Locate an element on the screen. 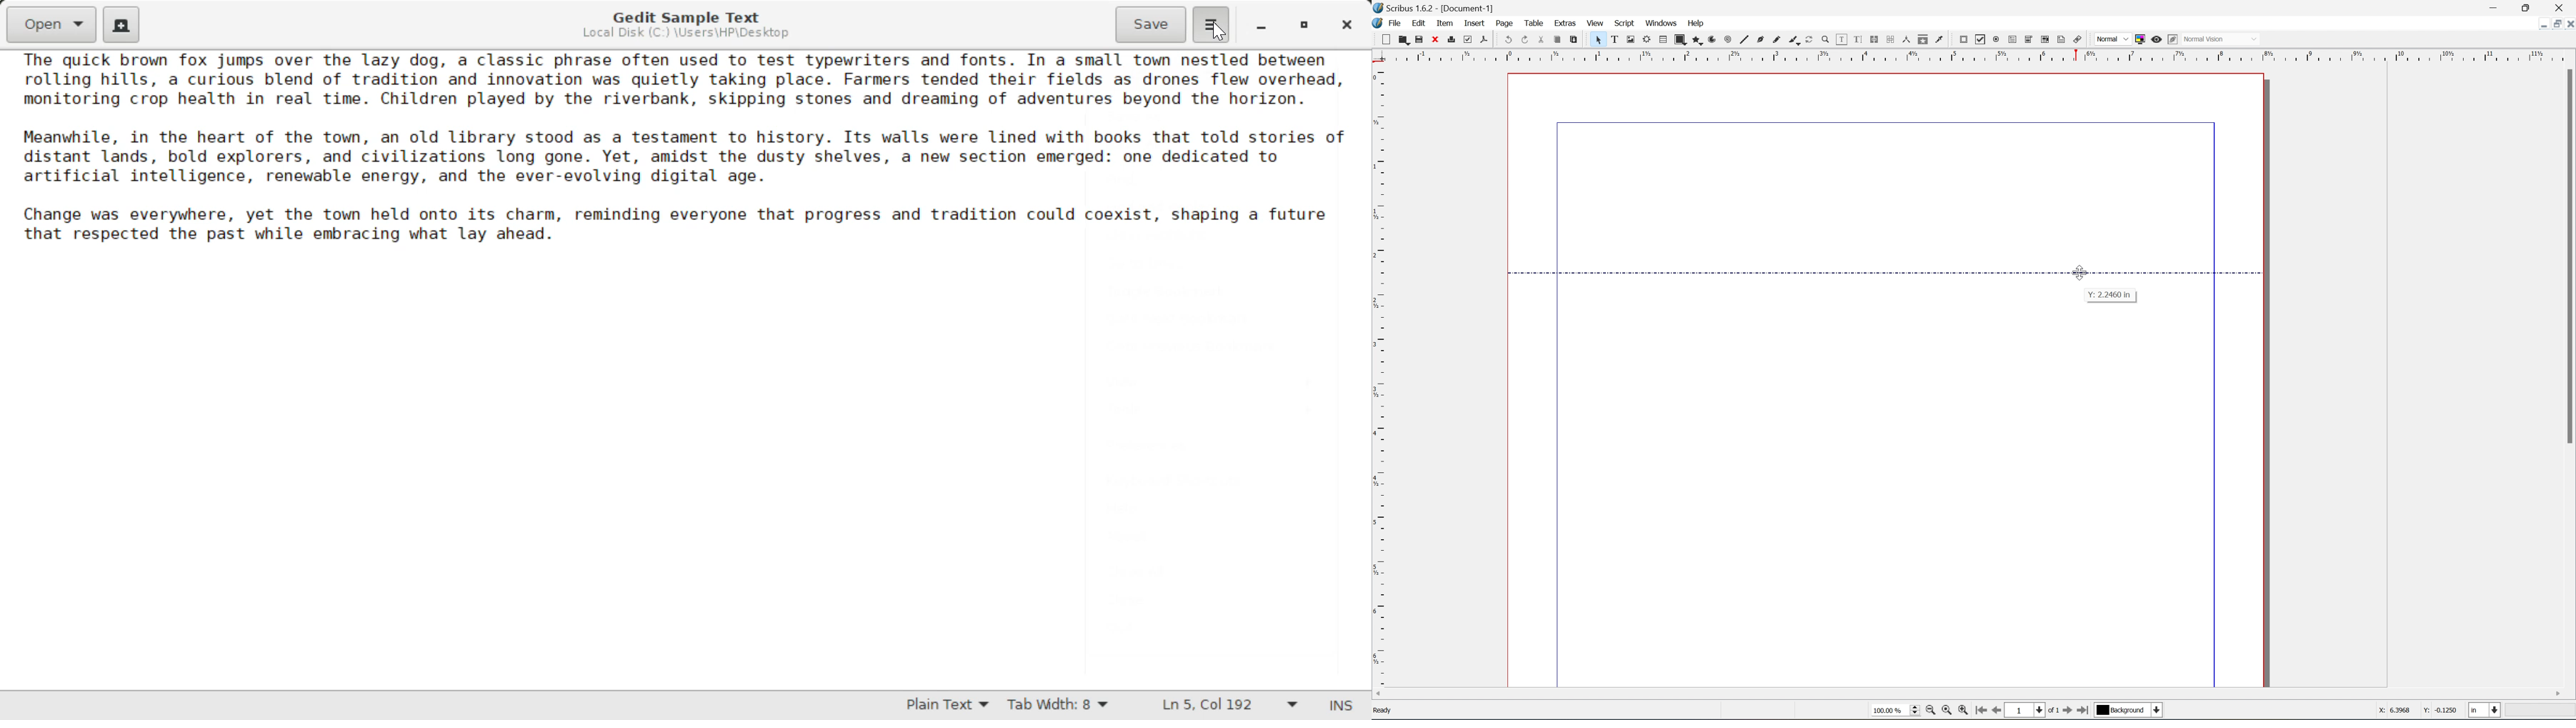 The width and height of the screenshot is (2576, 728). Open Documents is located at coordinates (53, 24).